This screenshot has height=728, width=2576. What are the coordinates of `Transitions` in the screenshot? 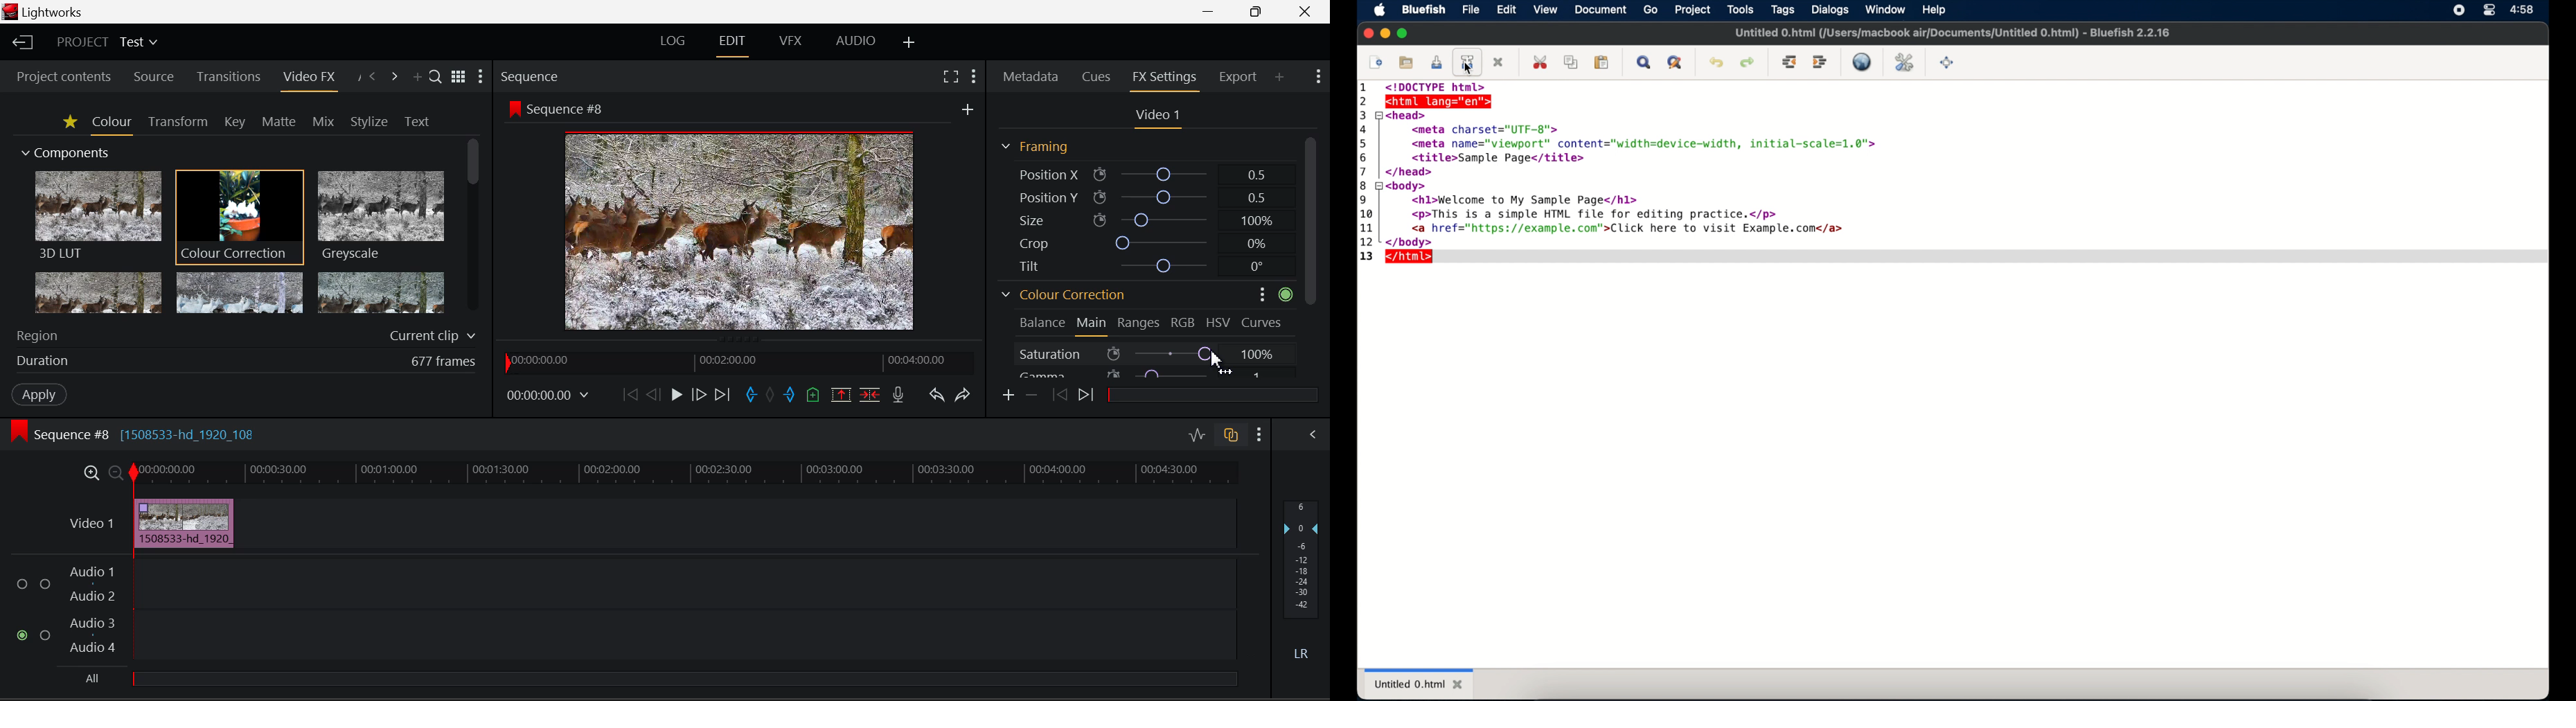 It's located at (229, 76).